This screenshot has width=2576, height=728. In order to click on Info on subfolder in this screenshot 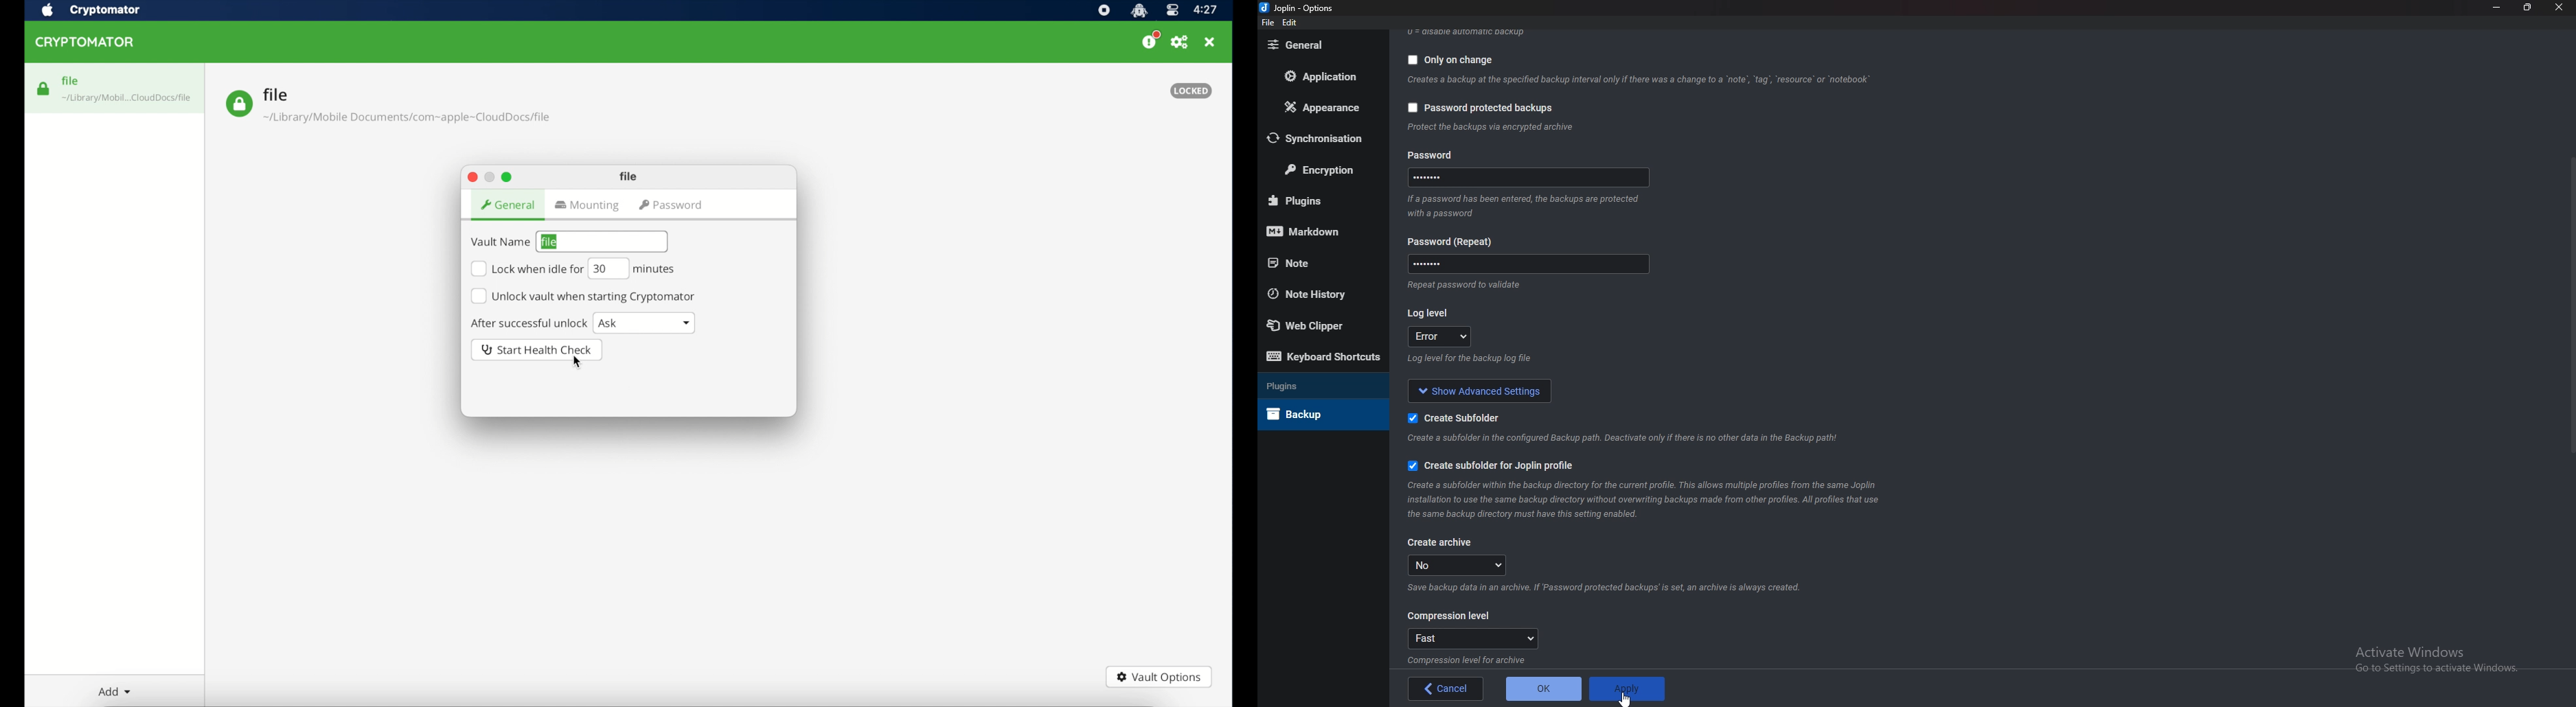, I will do `click(1622, 439)`.